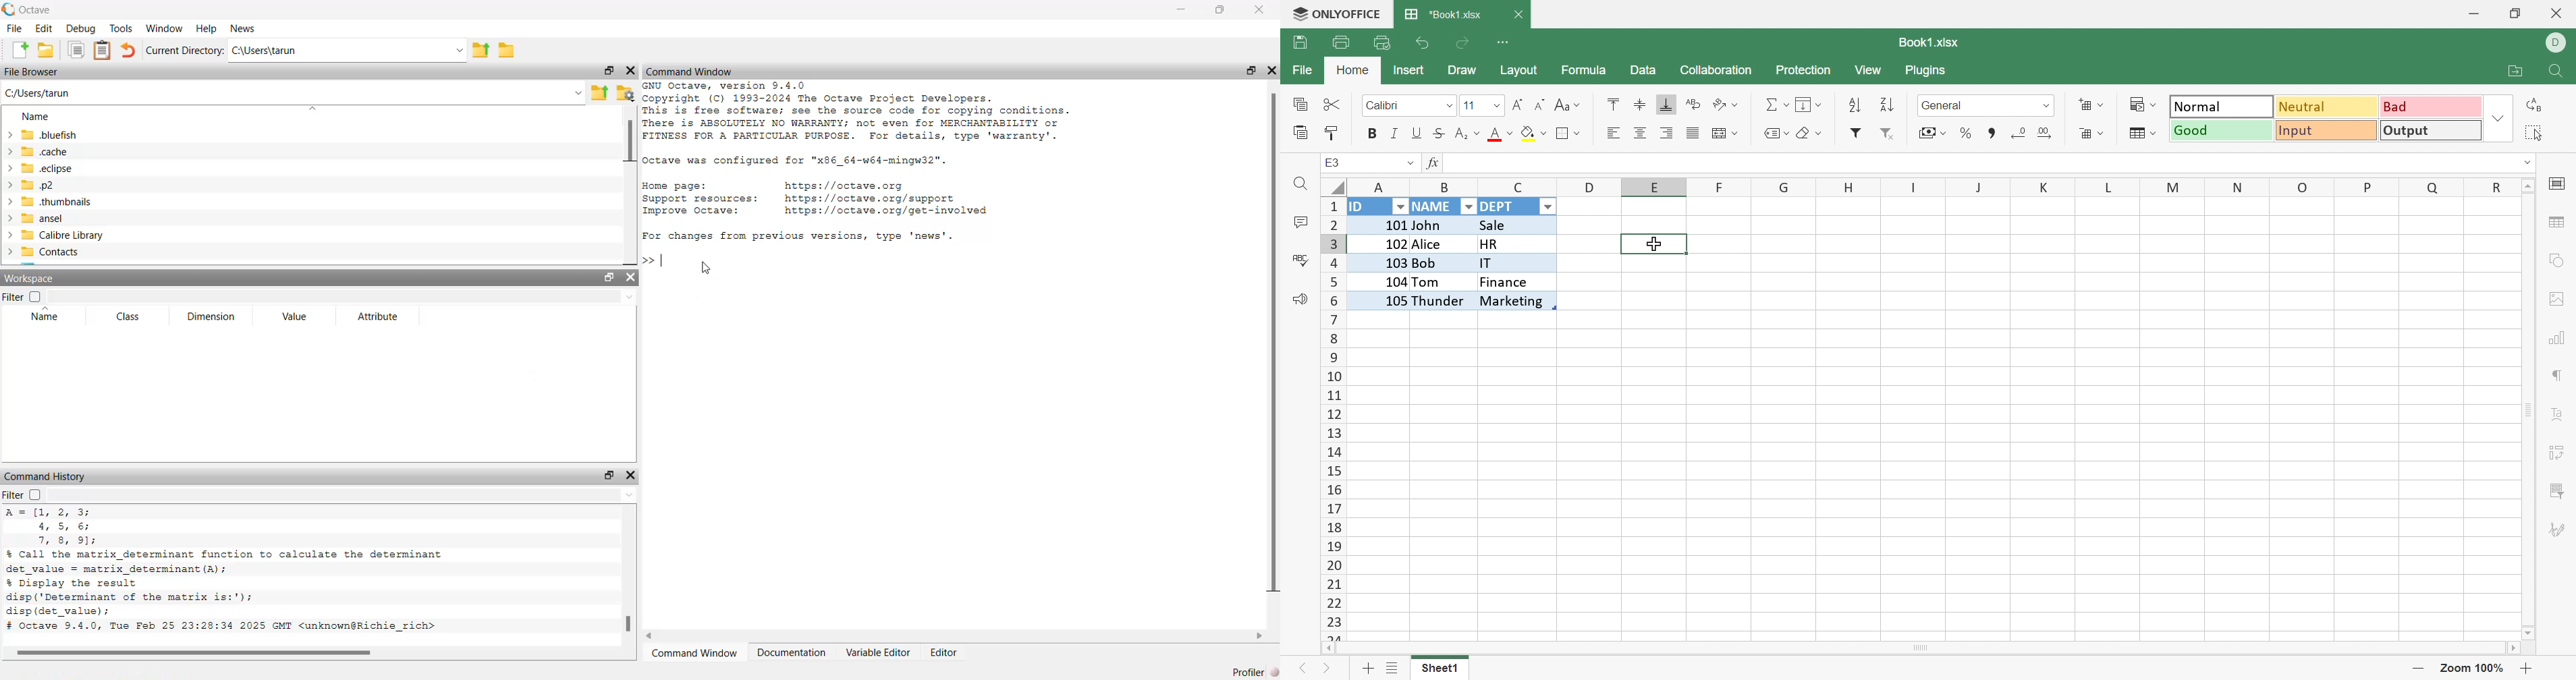 This screenshot has width=2576, height=700. What do you see at coordinates (37, 297) in the screenshot?
I see `off` at bounding box center [37, 297].